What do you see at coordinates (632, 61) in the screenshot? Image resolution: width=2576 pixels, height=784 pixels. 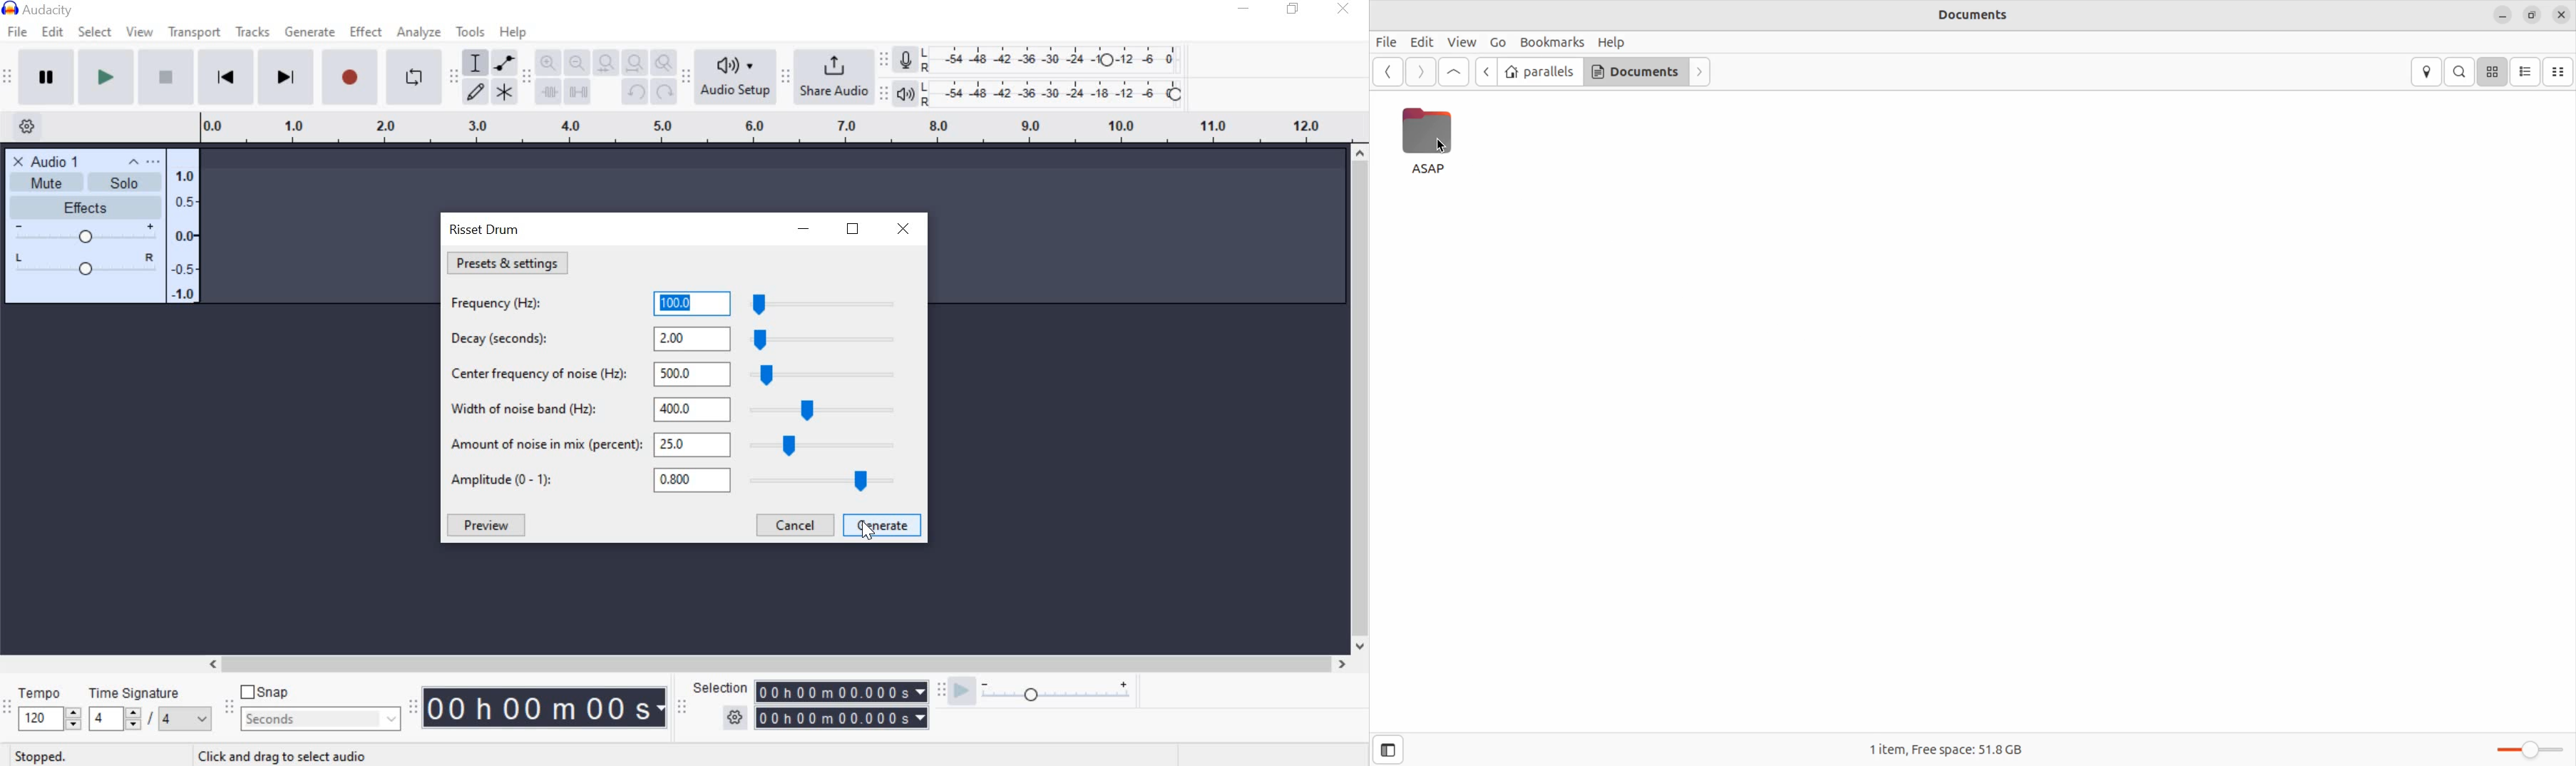 I see `Fit project to width` at bounding box center [632, 61].